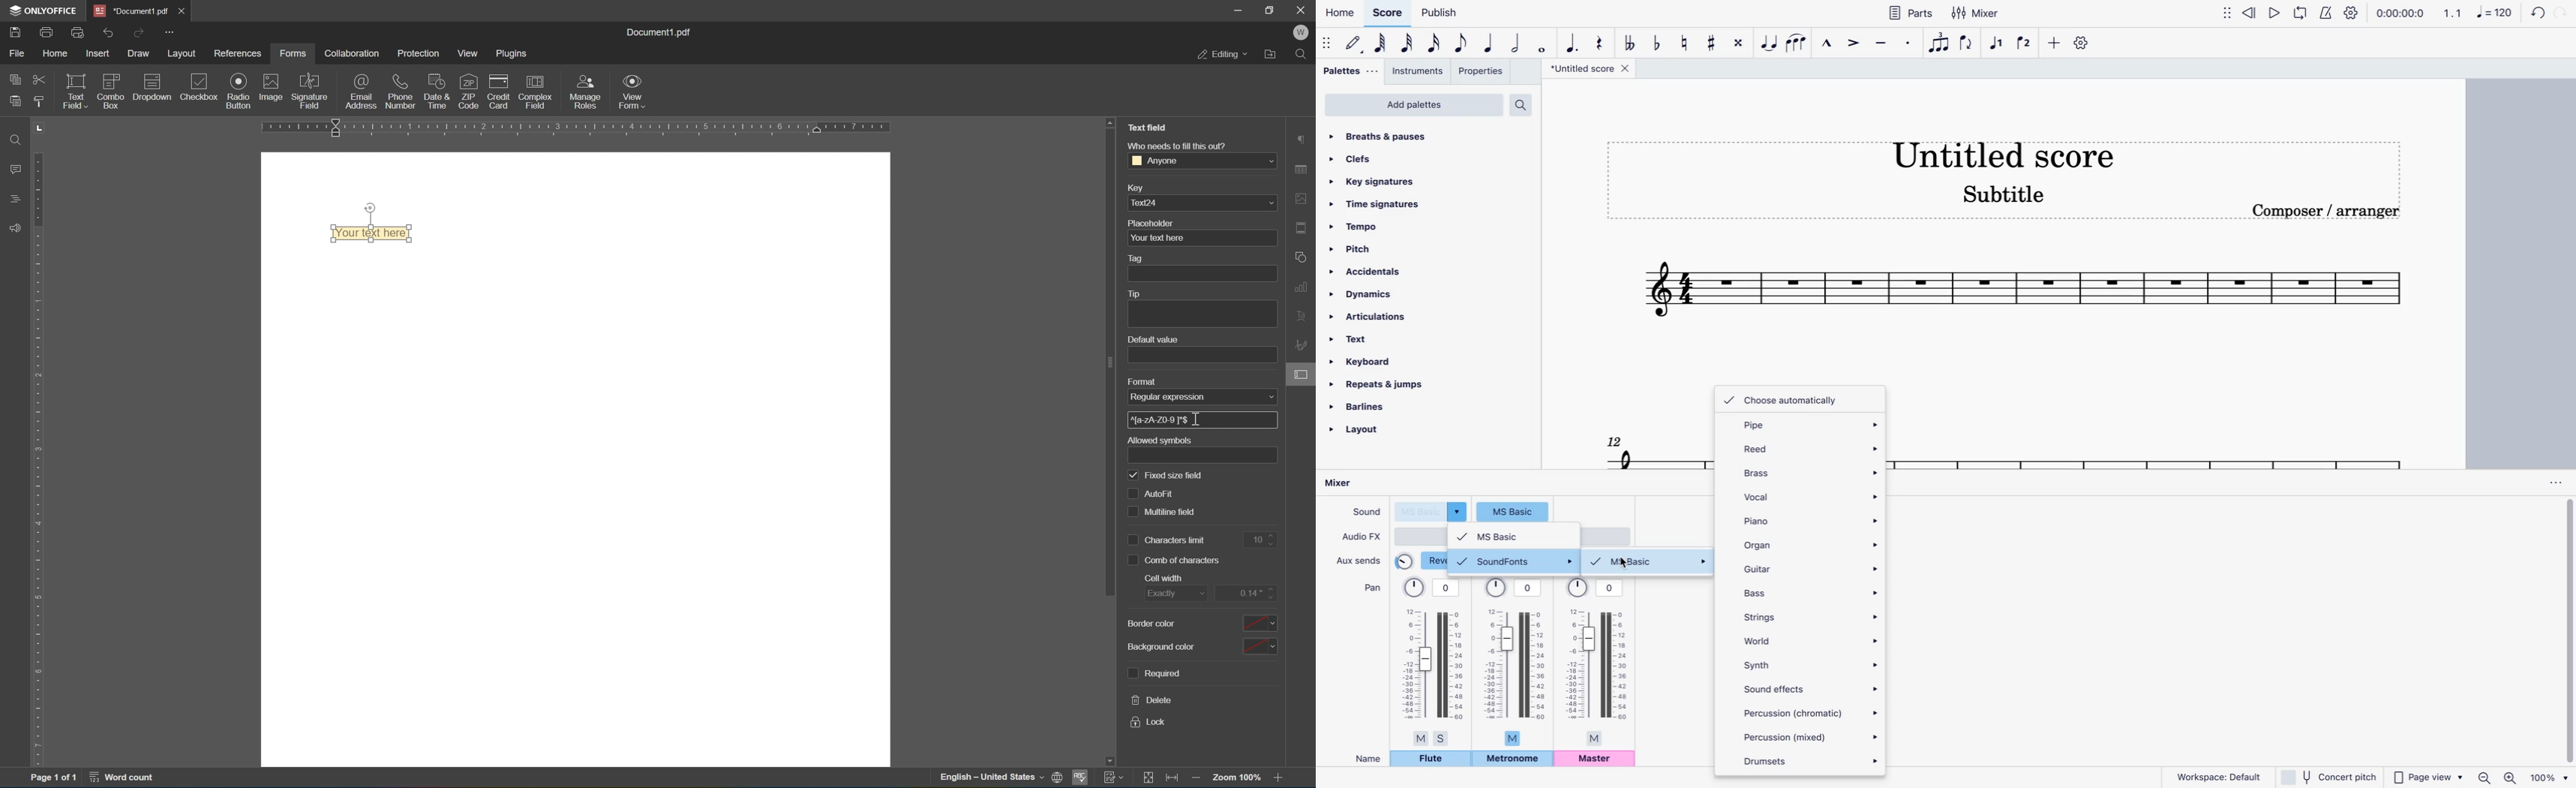  Describe the element at coordinates (1409, 44) in the screenshot. I see `32nd note` at that location.